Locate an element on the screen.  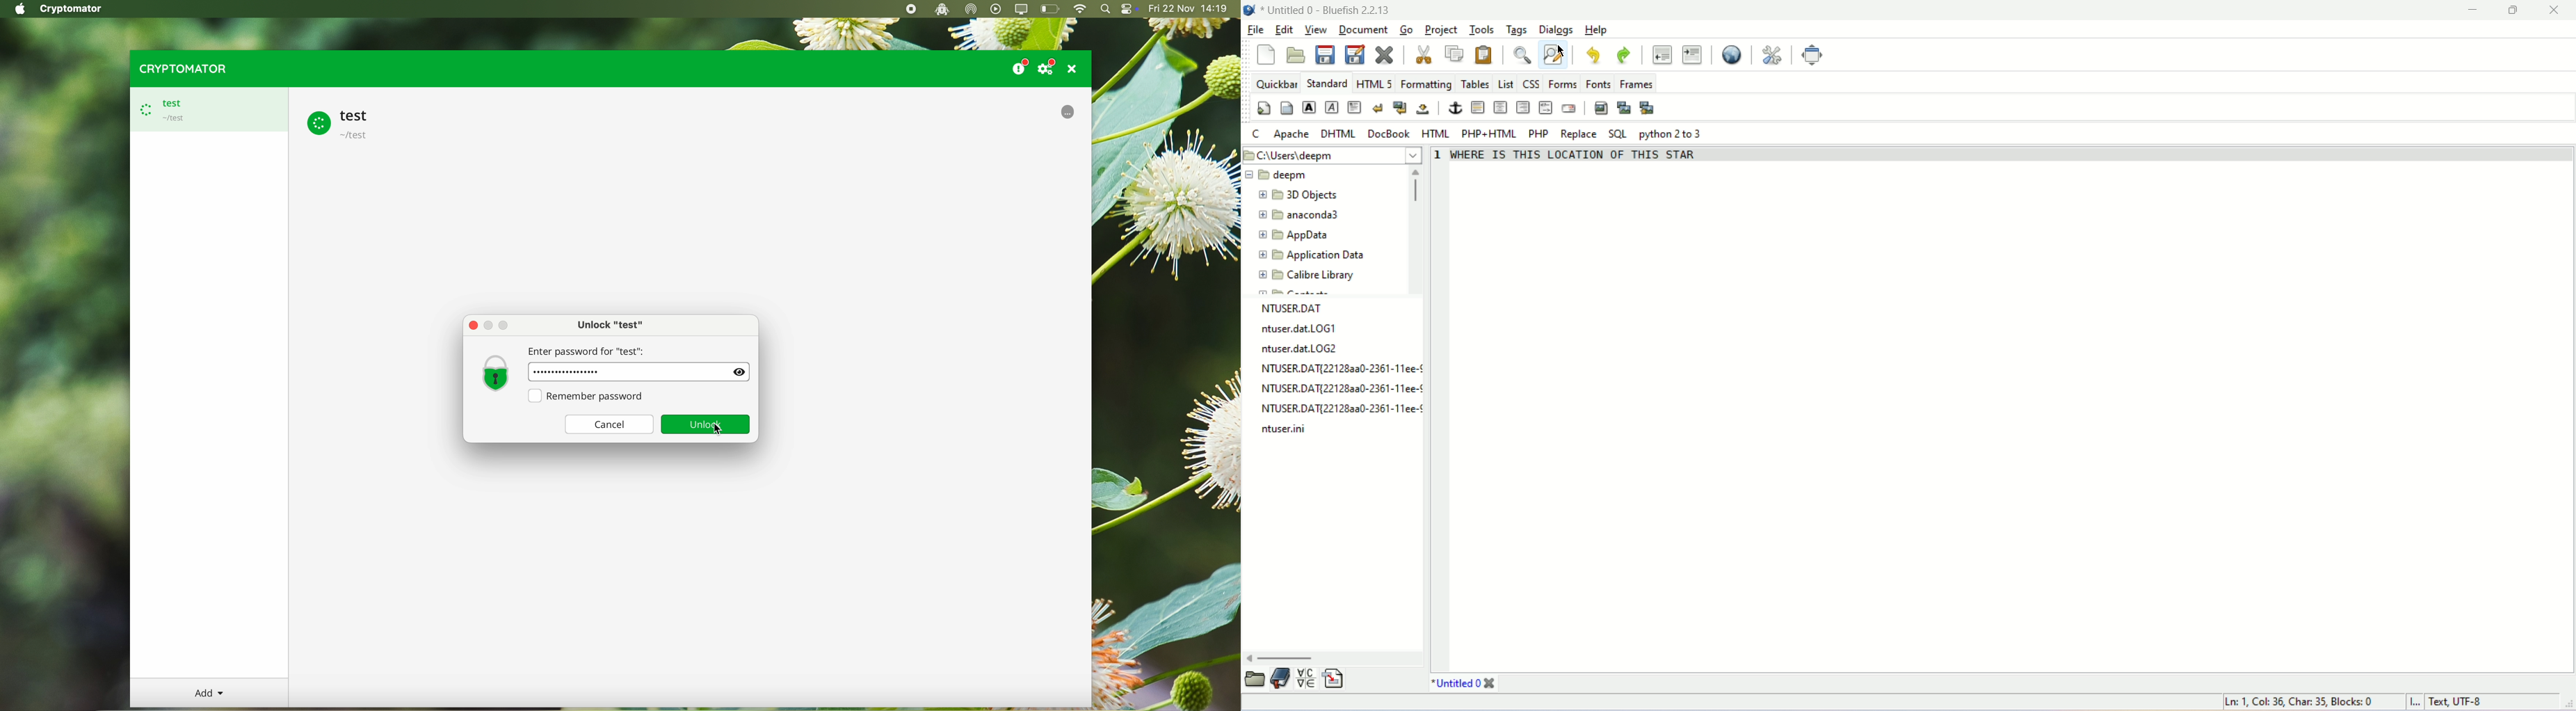
center is located at coordinates (1500, 108).